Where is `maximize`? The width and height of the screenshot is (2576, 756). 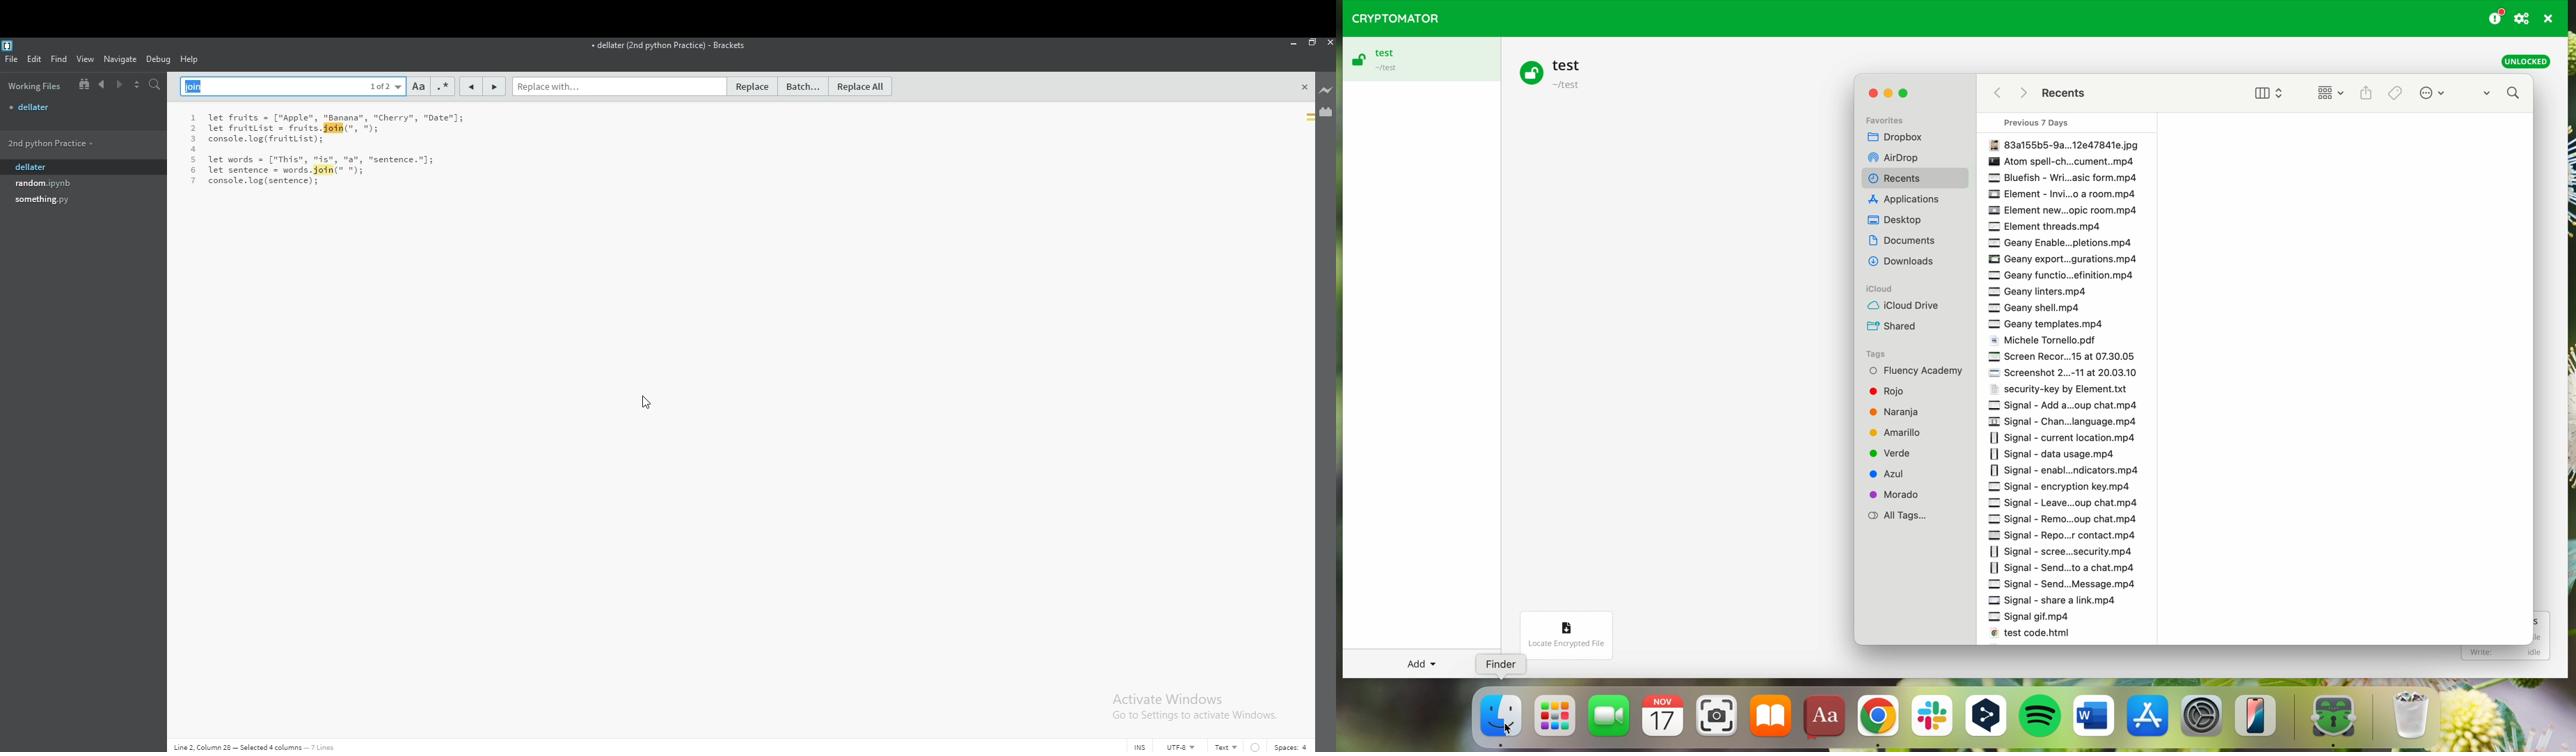
maximize is located at coordinates (1907, 93).